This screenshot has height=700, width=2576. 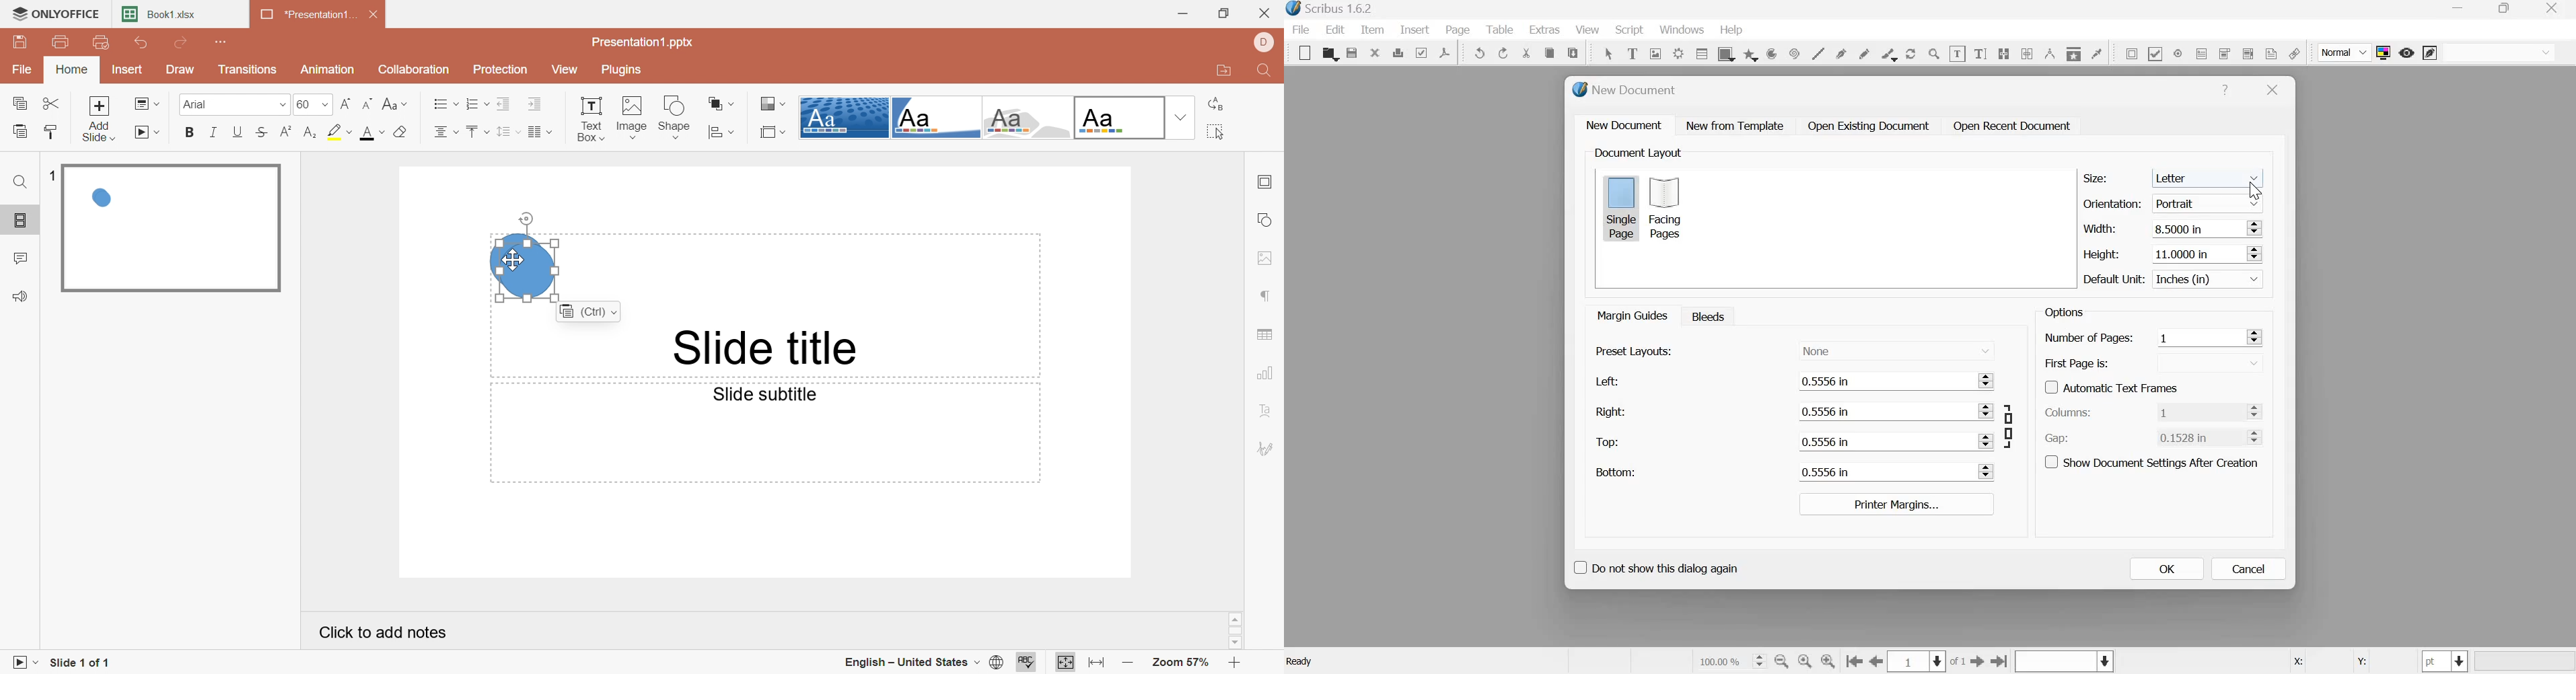 What do you see at coordinates (1958, 662) in the screenshot?
I see `of 1` at bounding box center [1958, 662].